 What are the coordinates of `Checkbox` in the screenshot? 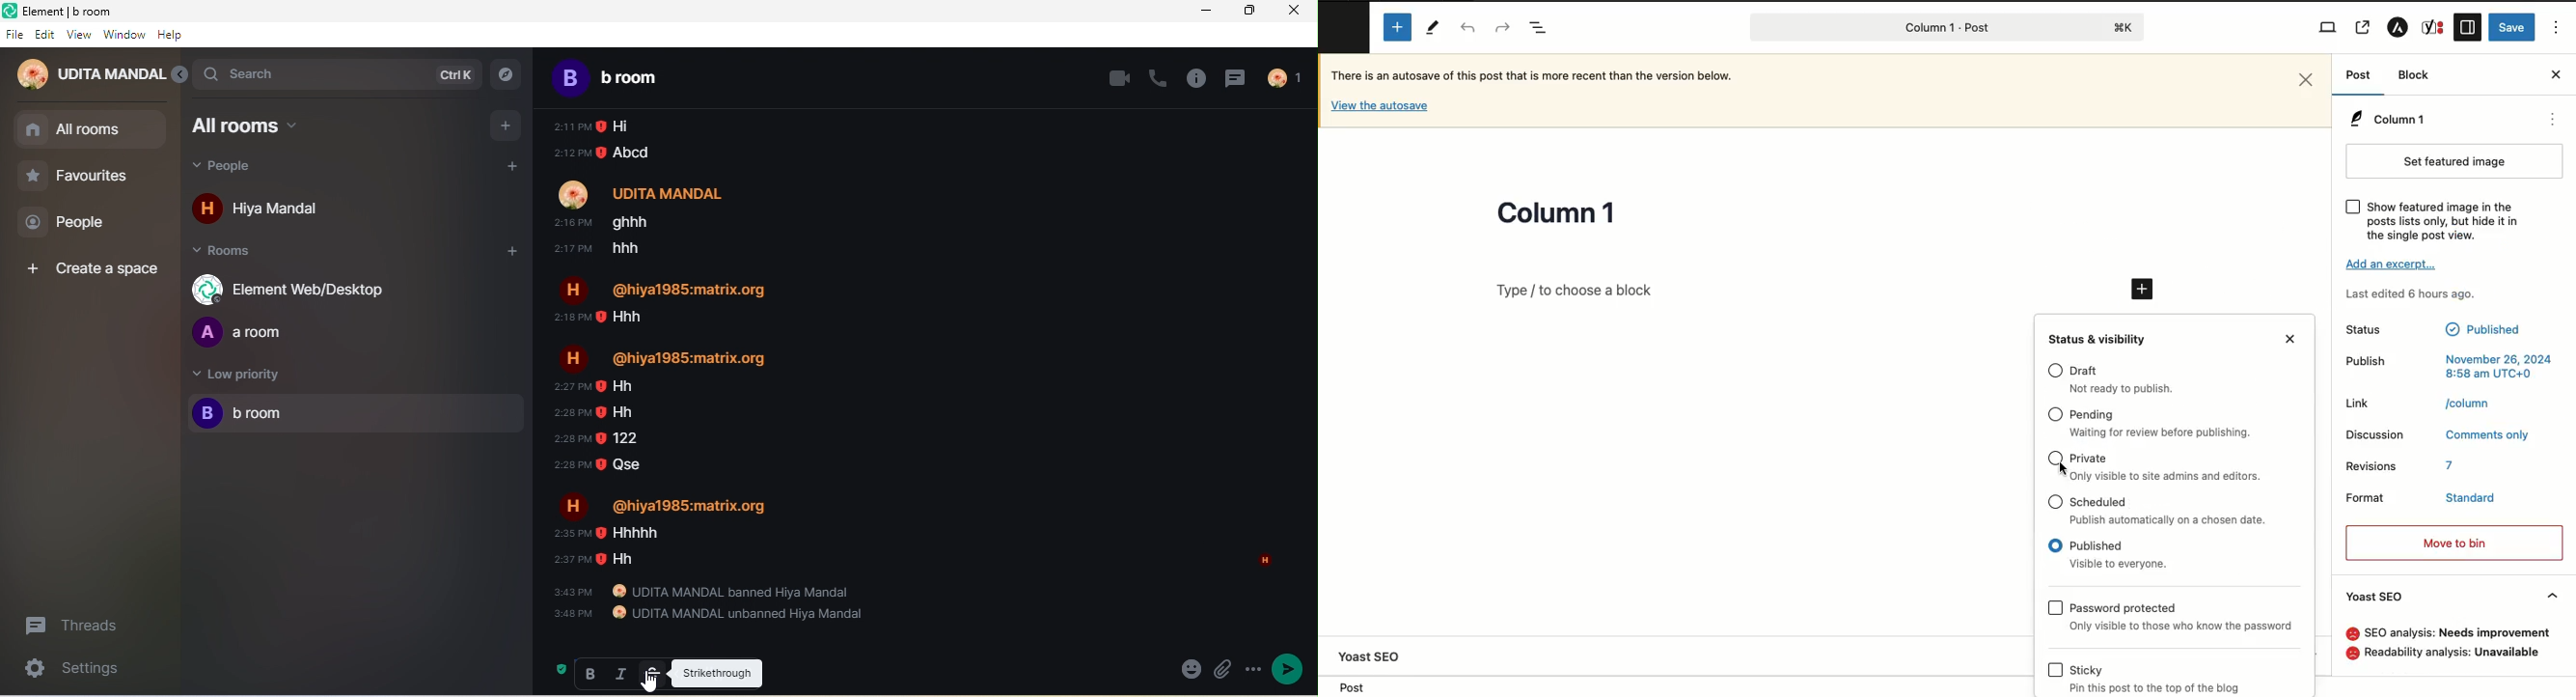 It's located at (2056, 546).